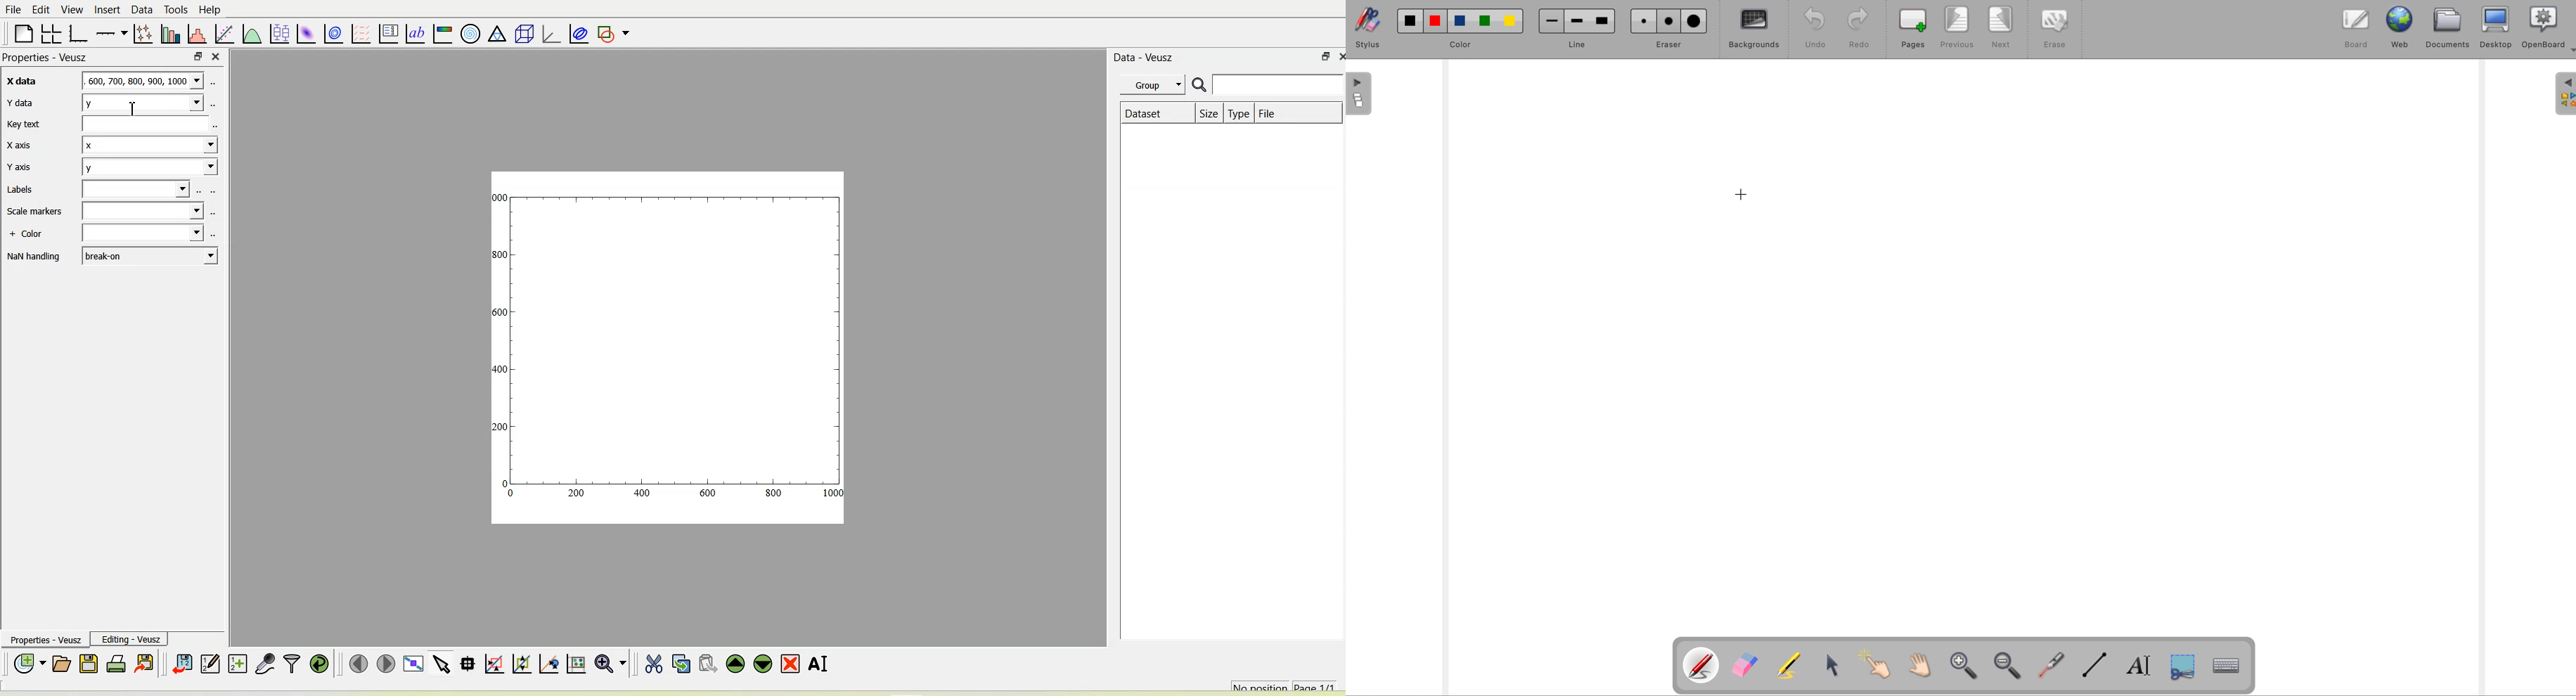 The image size is (2576, 700). Describe the element at coordinates (709, 493) in the screenshot. I see `600` at that location.